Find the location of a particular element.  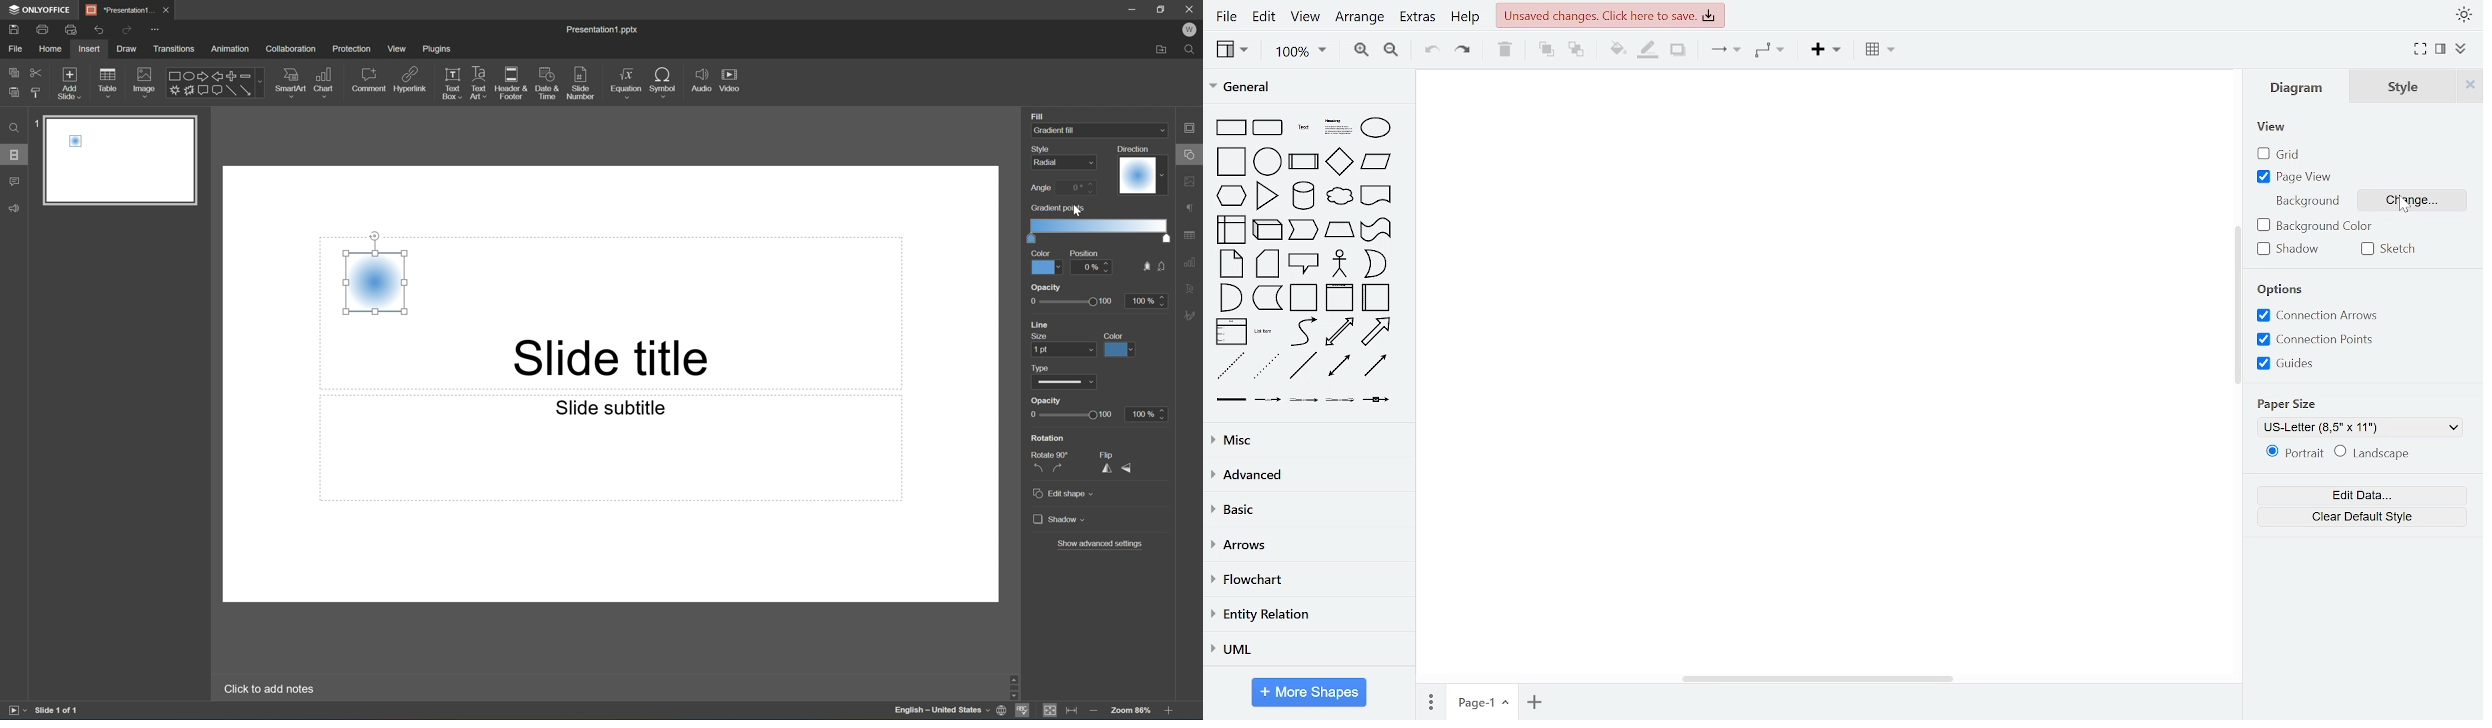

File is located at coordinates (15, 48).